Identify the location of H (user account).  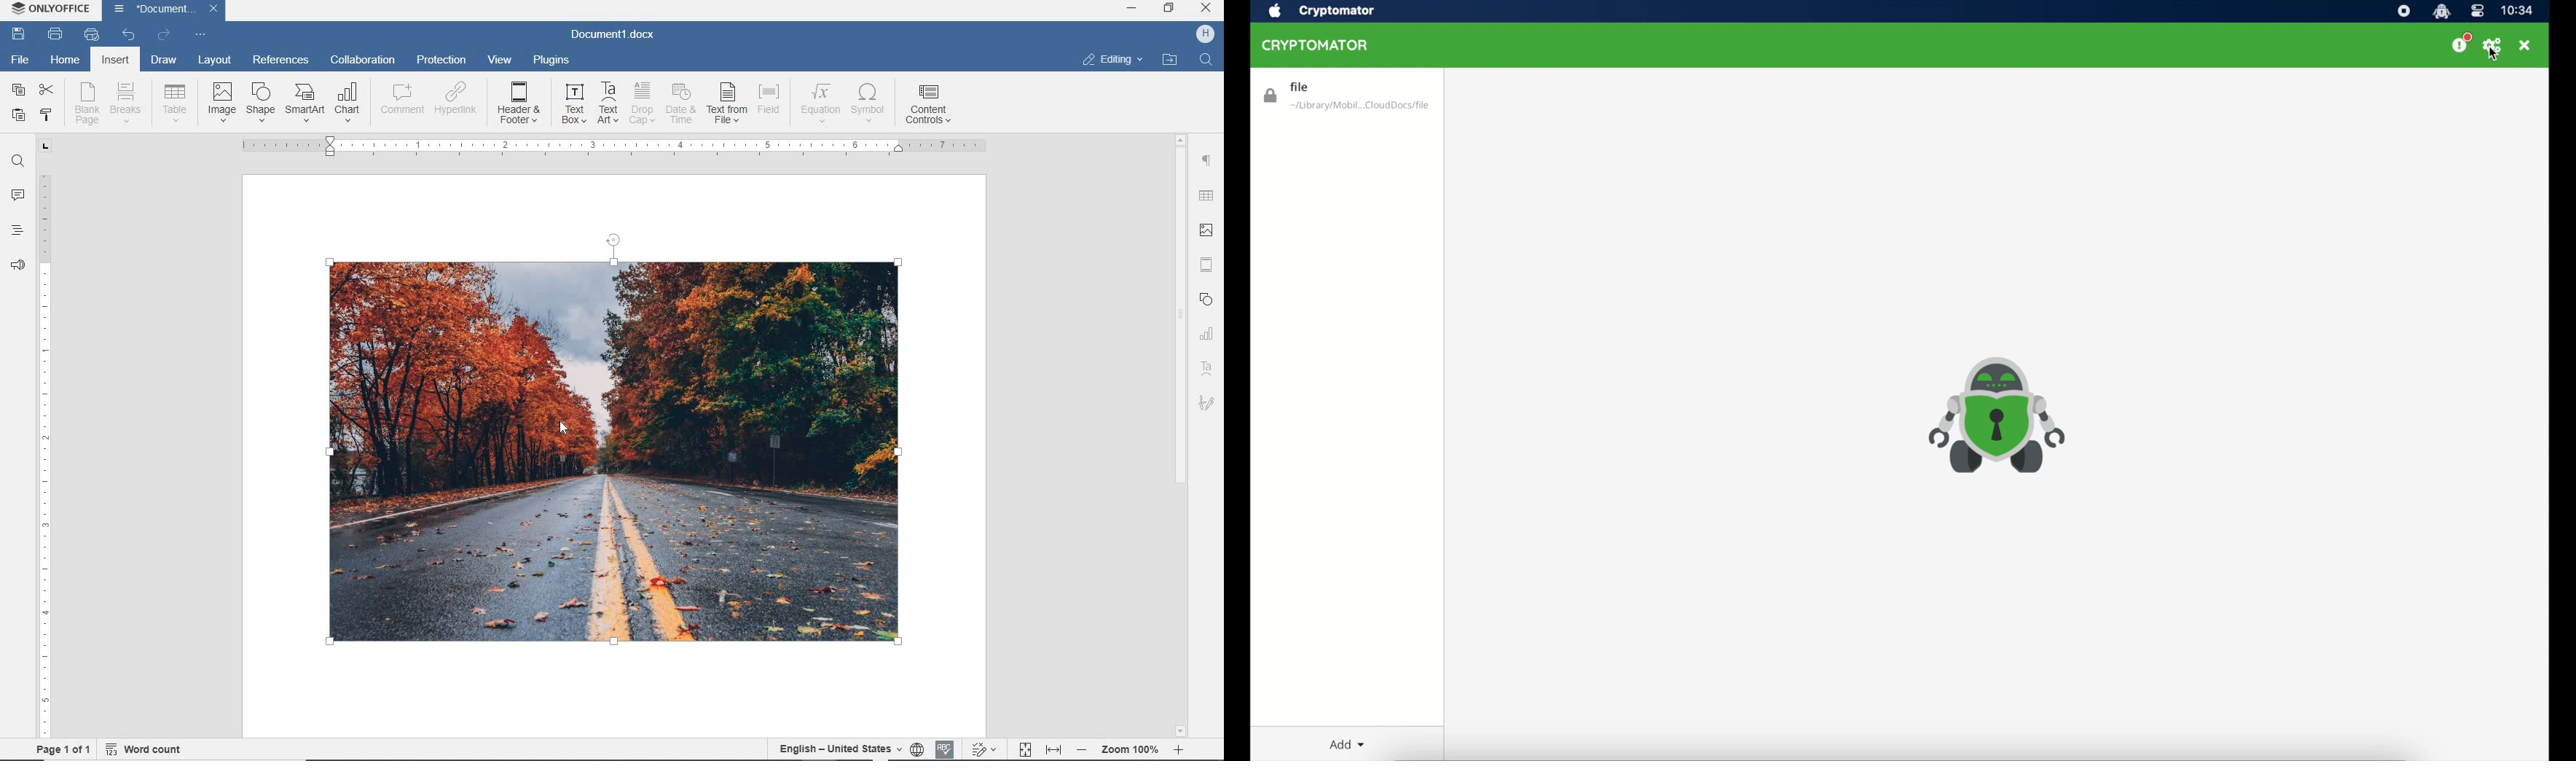
(1206, 34).